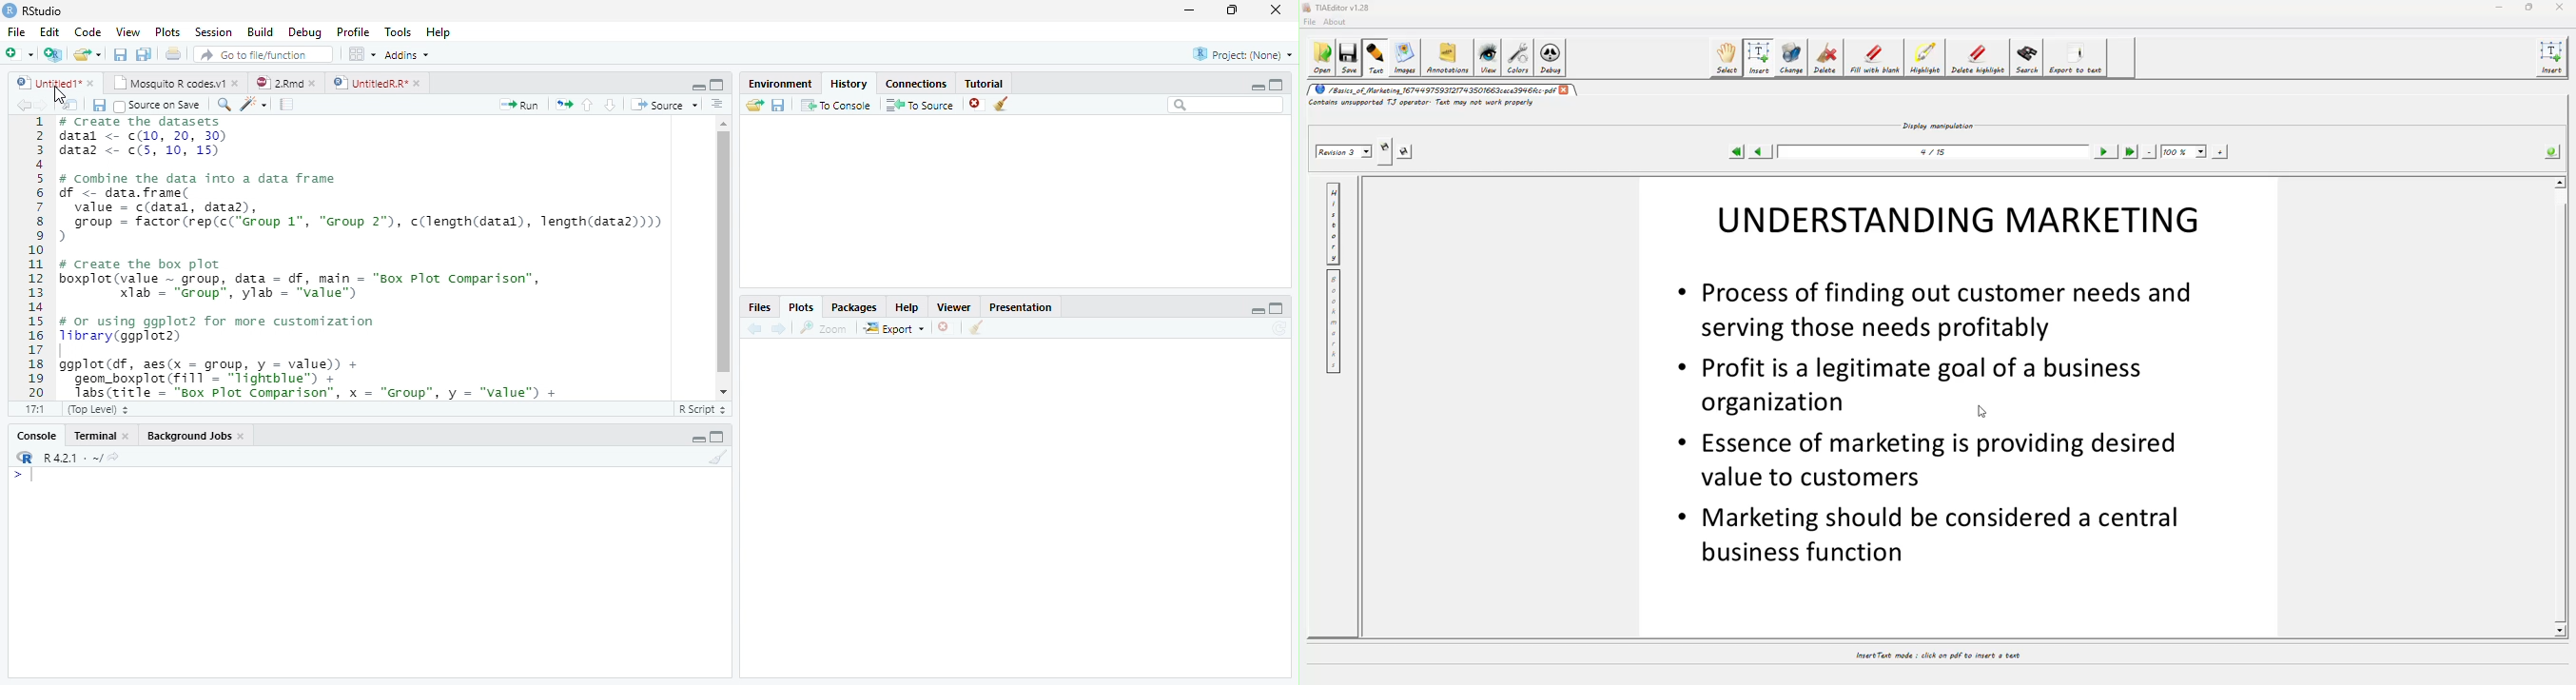 The width and height of the screenshot is (2576, 700). Describe the element at coordinates (719, 457) in the screenshot. I see `Clear console` at that location.